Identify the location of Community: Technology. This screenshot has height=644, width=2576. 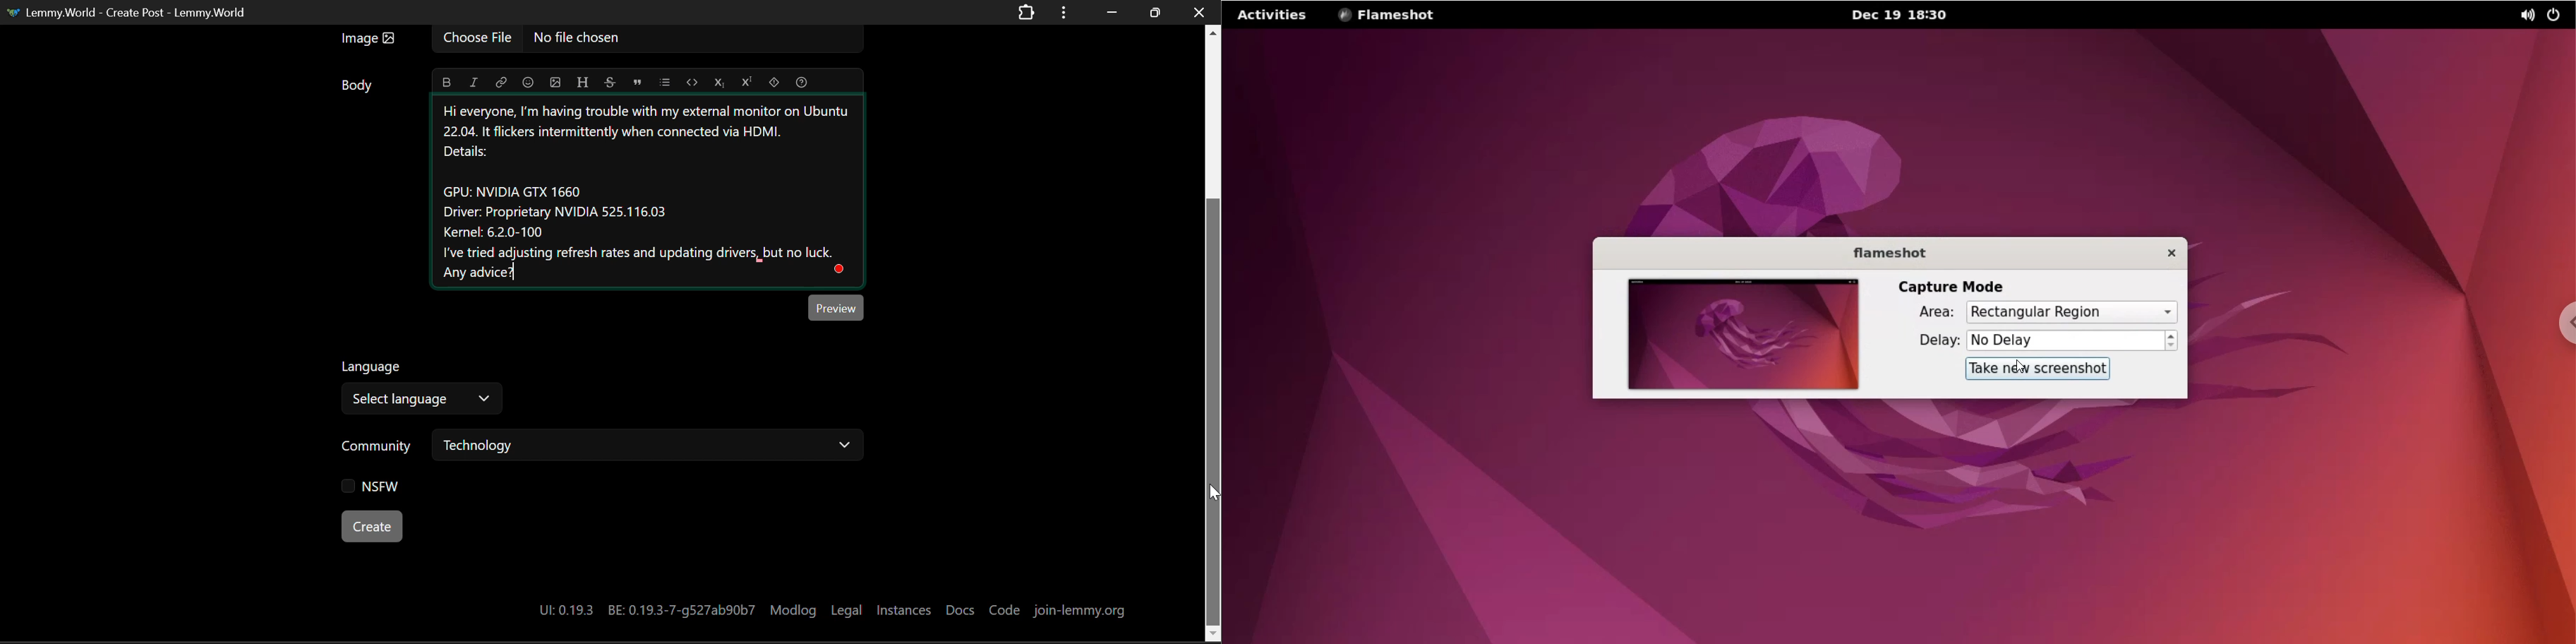
(604, 447).